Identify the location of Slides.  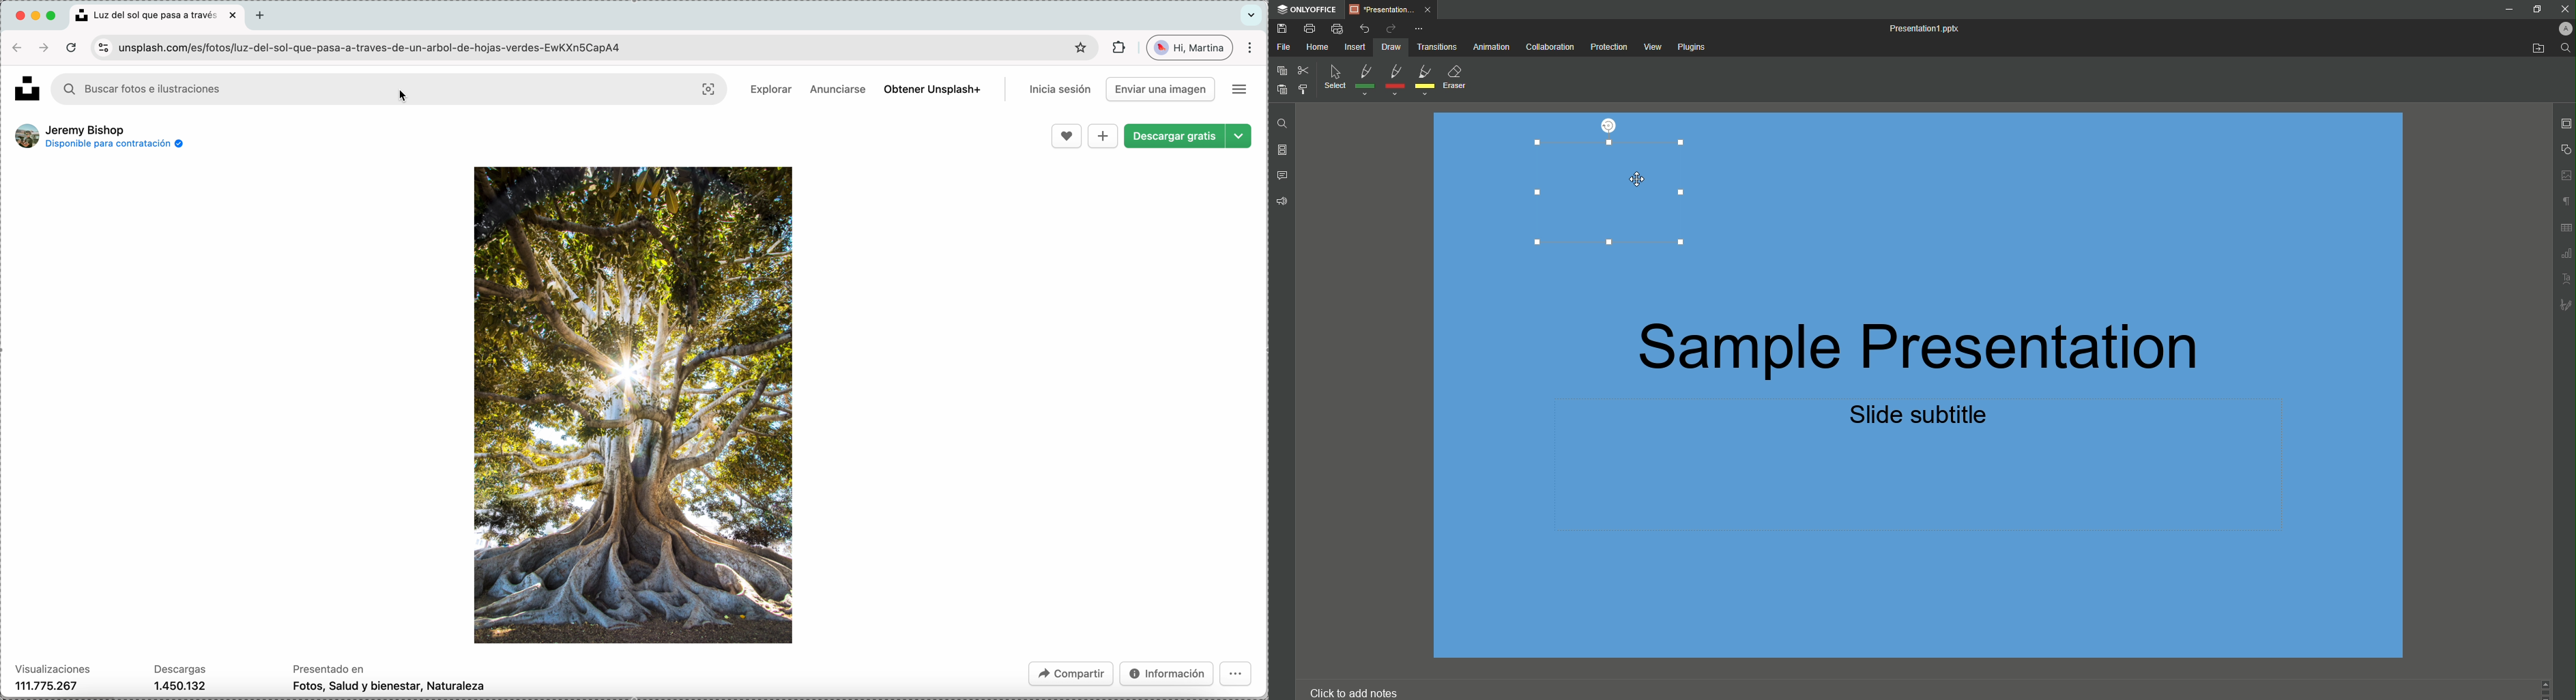
(1284, 149).